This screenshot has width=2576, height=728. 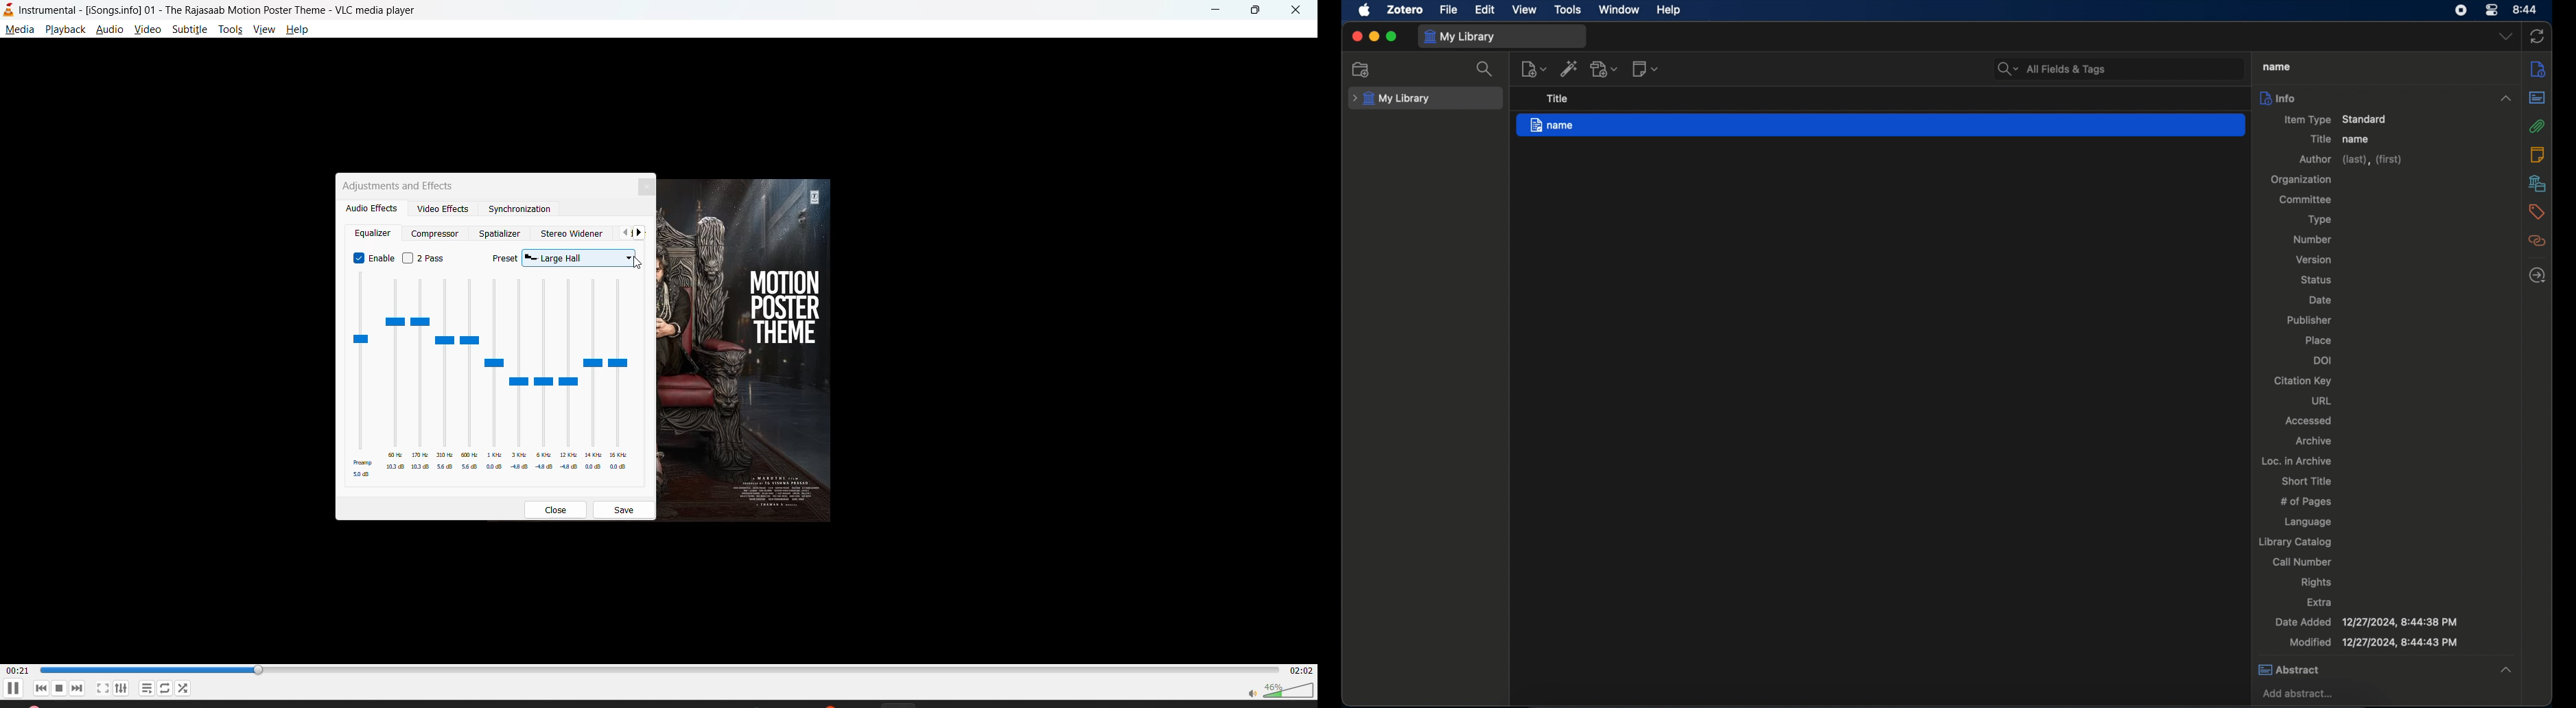 What do you see at coordinates (2324, 360) in the screenshot?
I see `doi` at bounding box center [2324, 360].